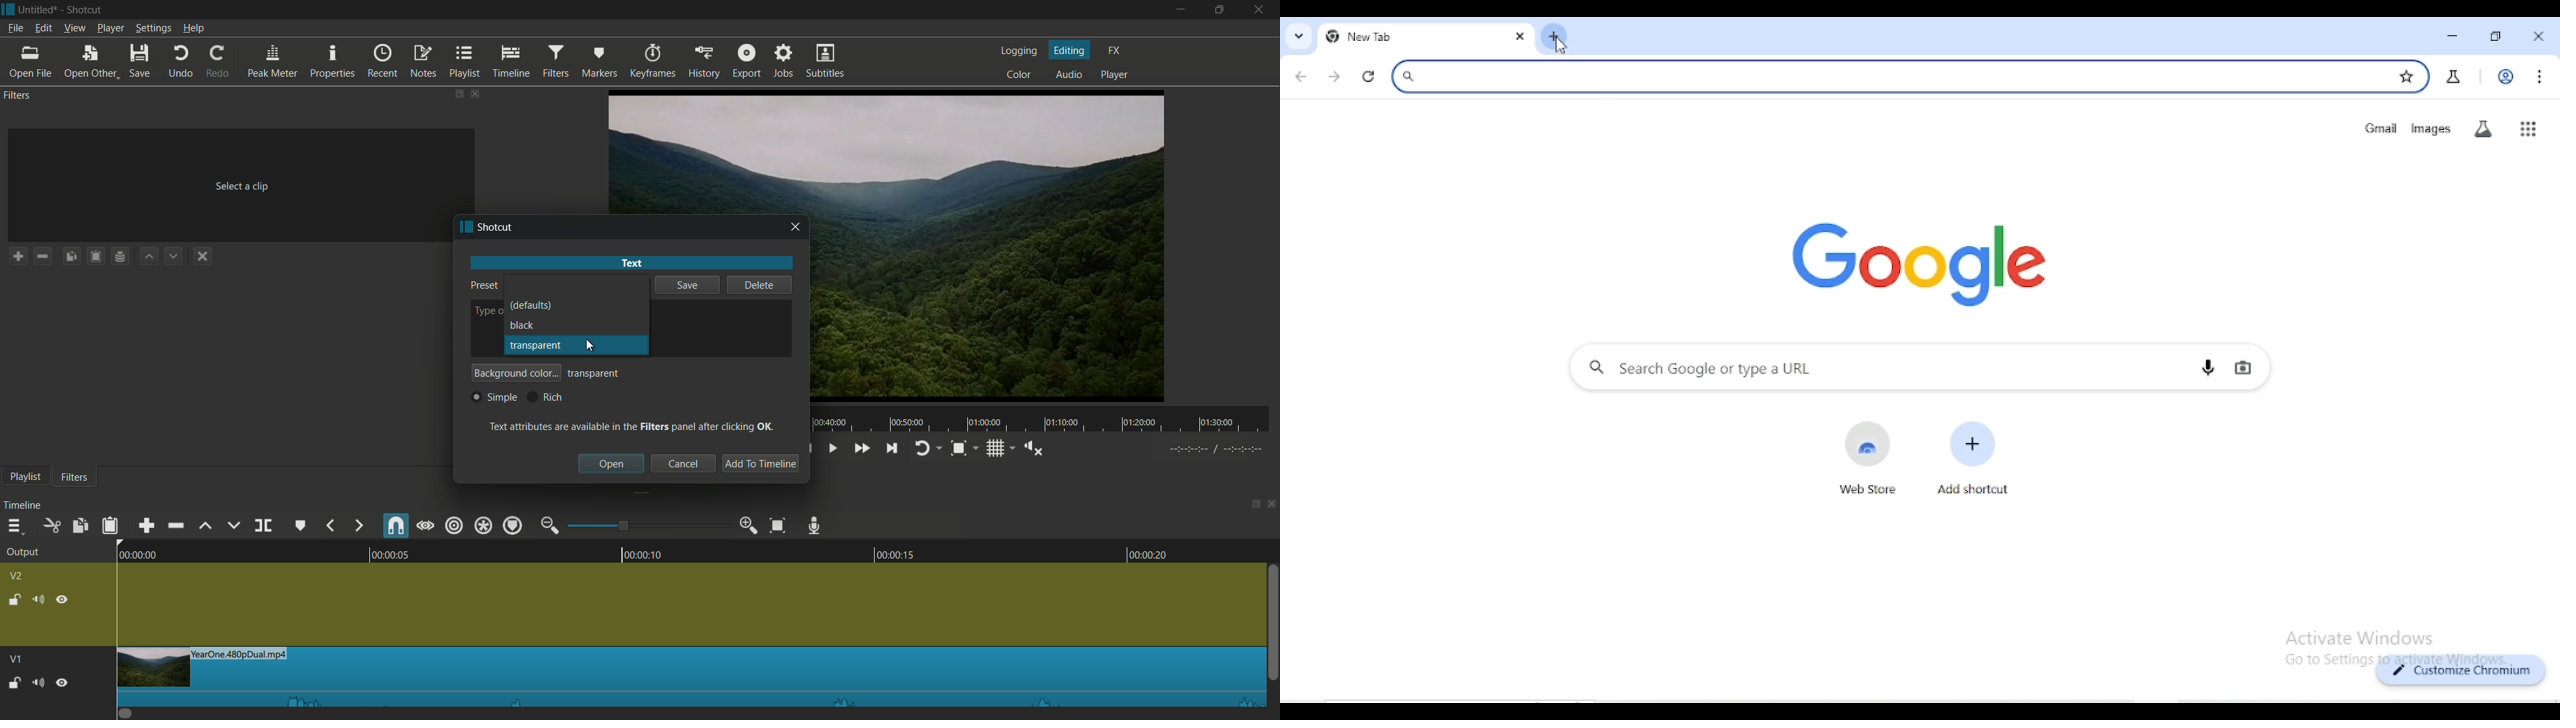 Image resolution: width=2576 pixels, height=728 pixels. I want to click on hide, so click(63, 598).